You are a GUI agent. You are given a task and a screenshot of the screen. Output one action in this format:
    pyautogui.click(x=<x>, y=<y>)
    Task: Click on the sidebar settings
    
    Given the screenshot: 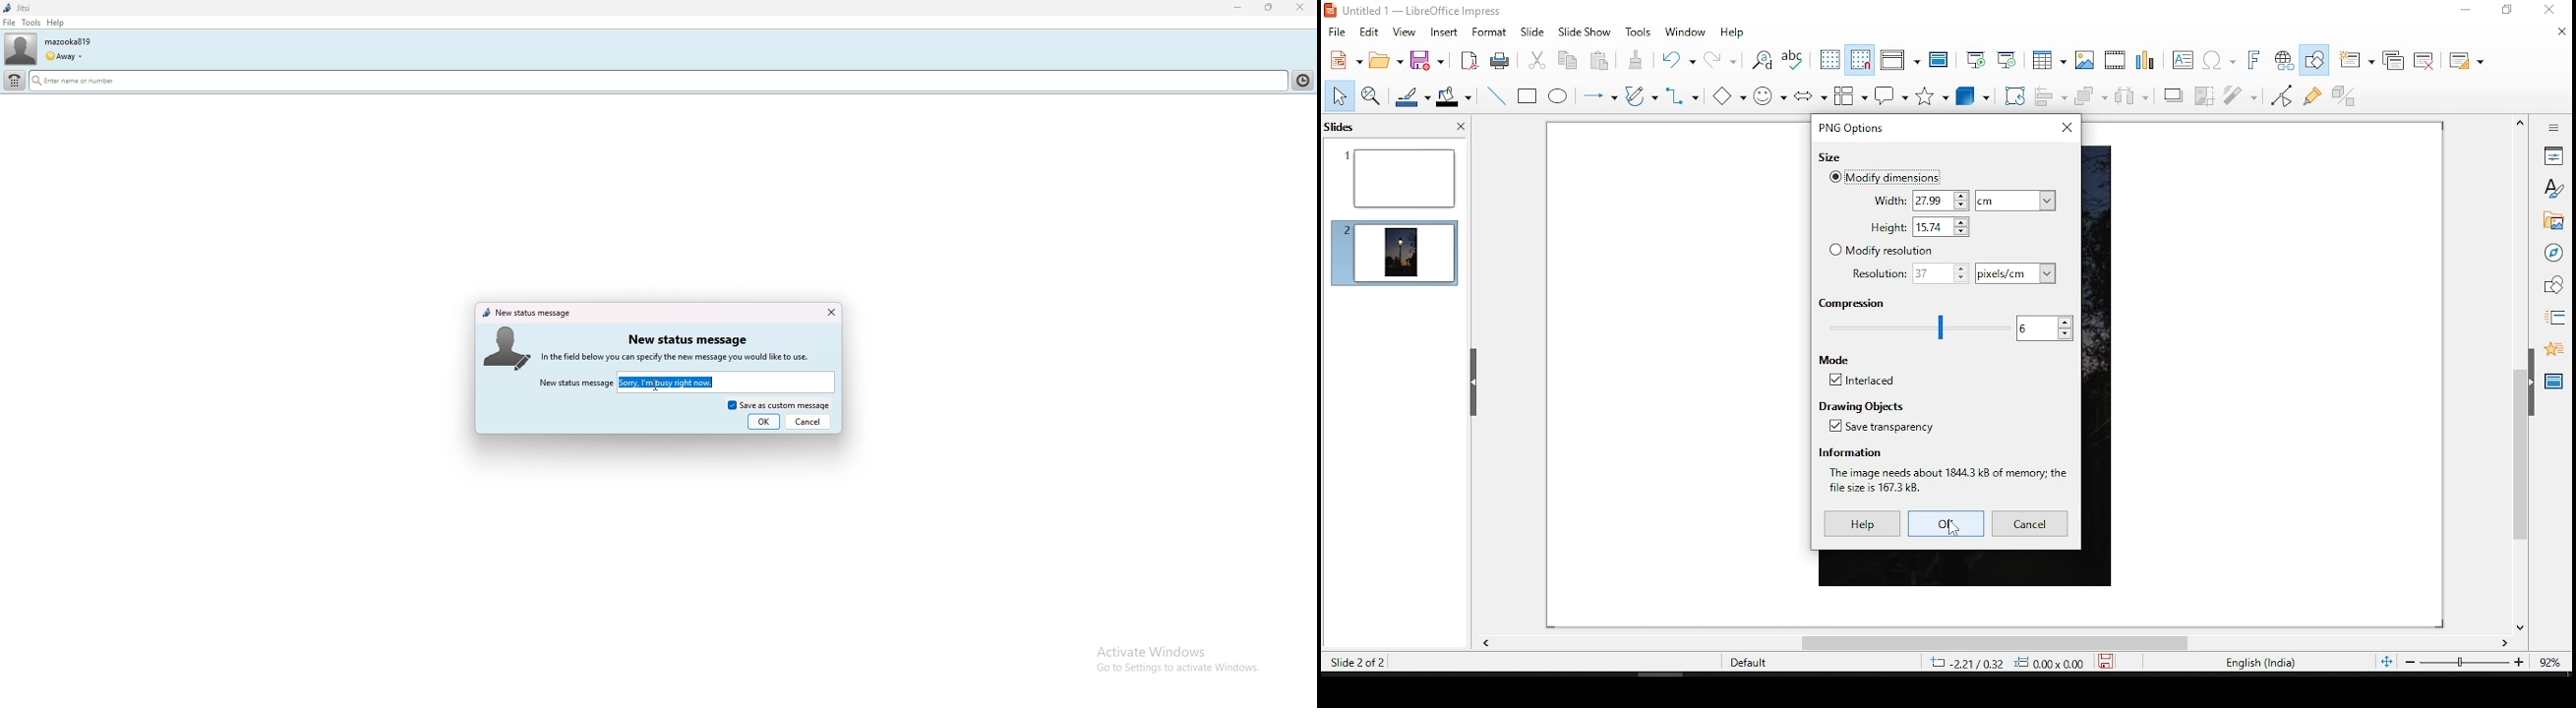 What is the action you would take?
    pyautogui.click(x=2549, y=128)
    